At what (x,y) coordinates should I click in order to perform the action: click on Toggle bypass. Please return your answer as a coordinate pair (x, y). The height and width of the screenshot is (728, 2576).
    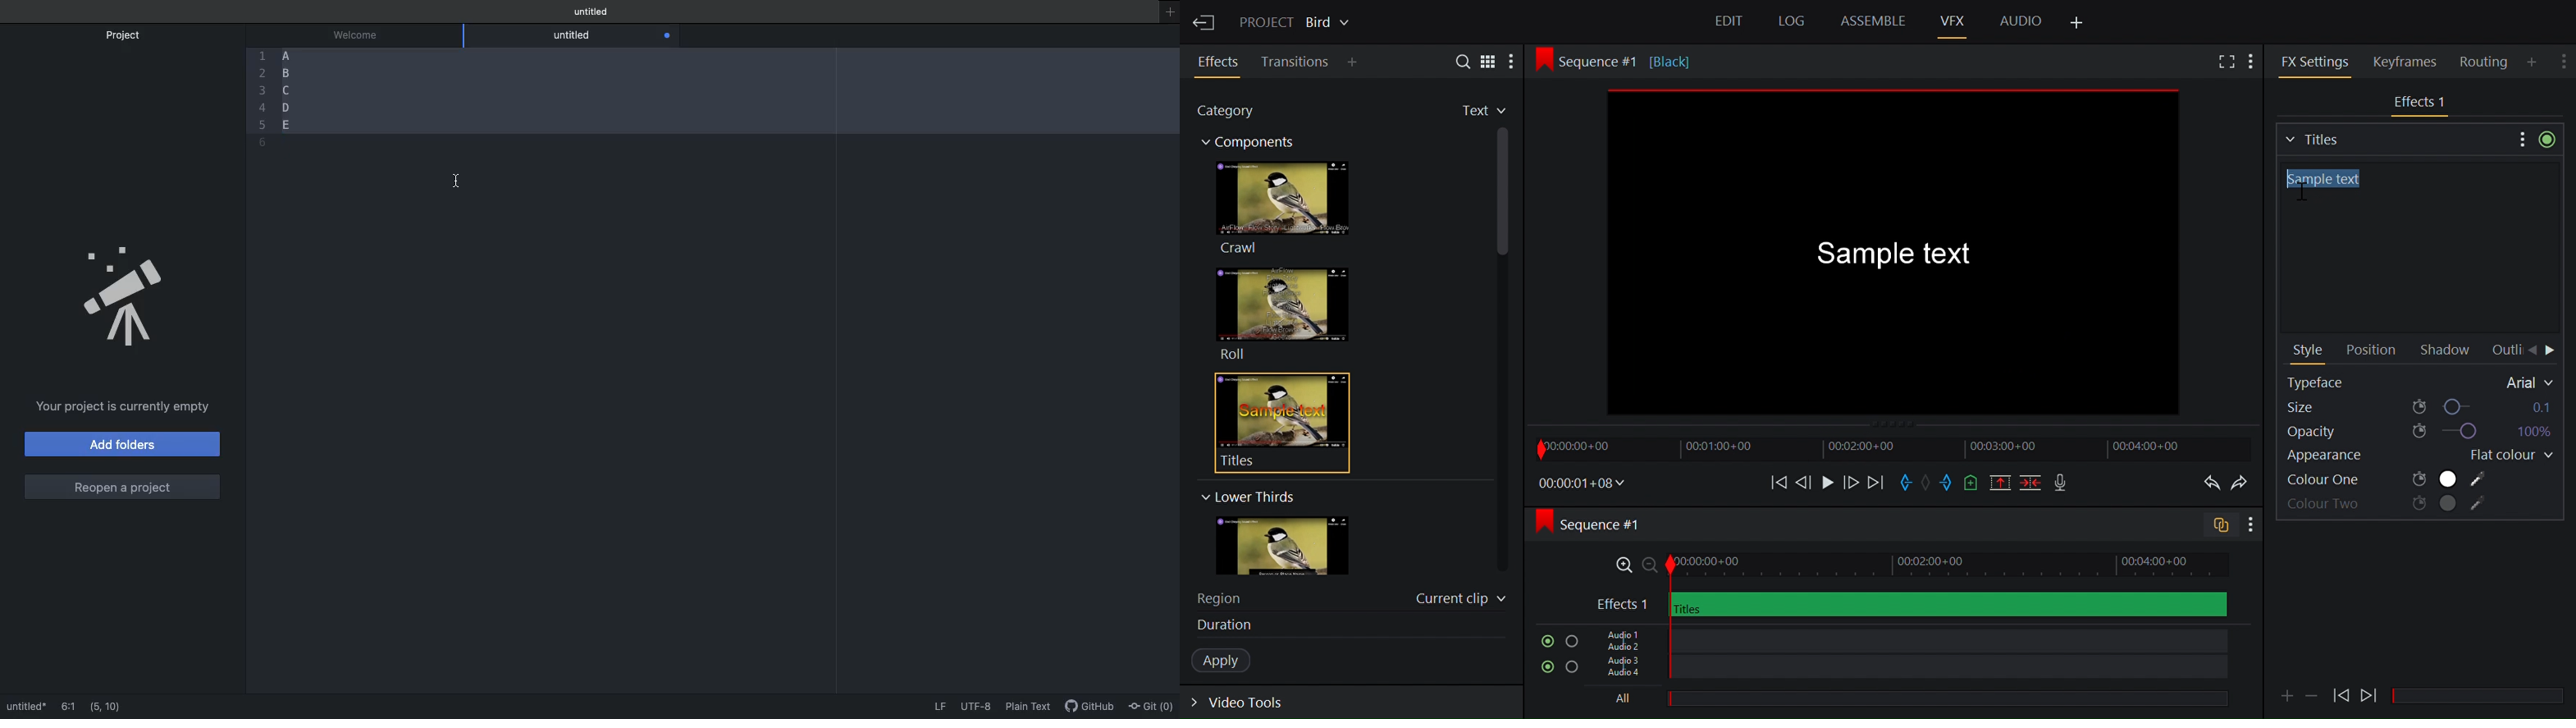
    Looking at the image, I should click on (2547, 139).